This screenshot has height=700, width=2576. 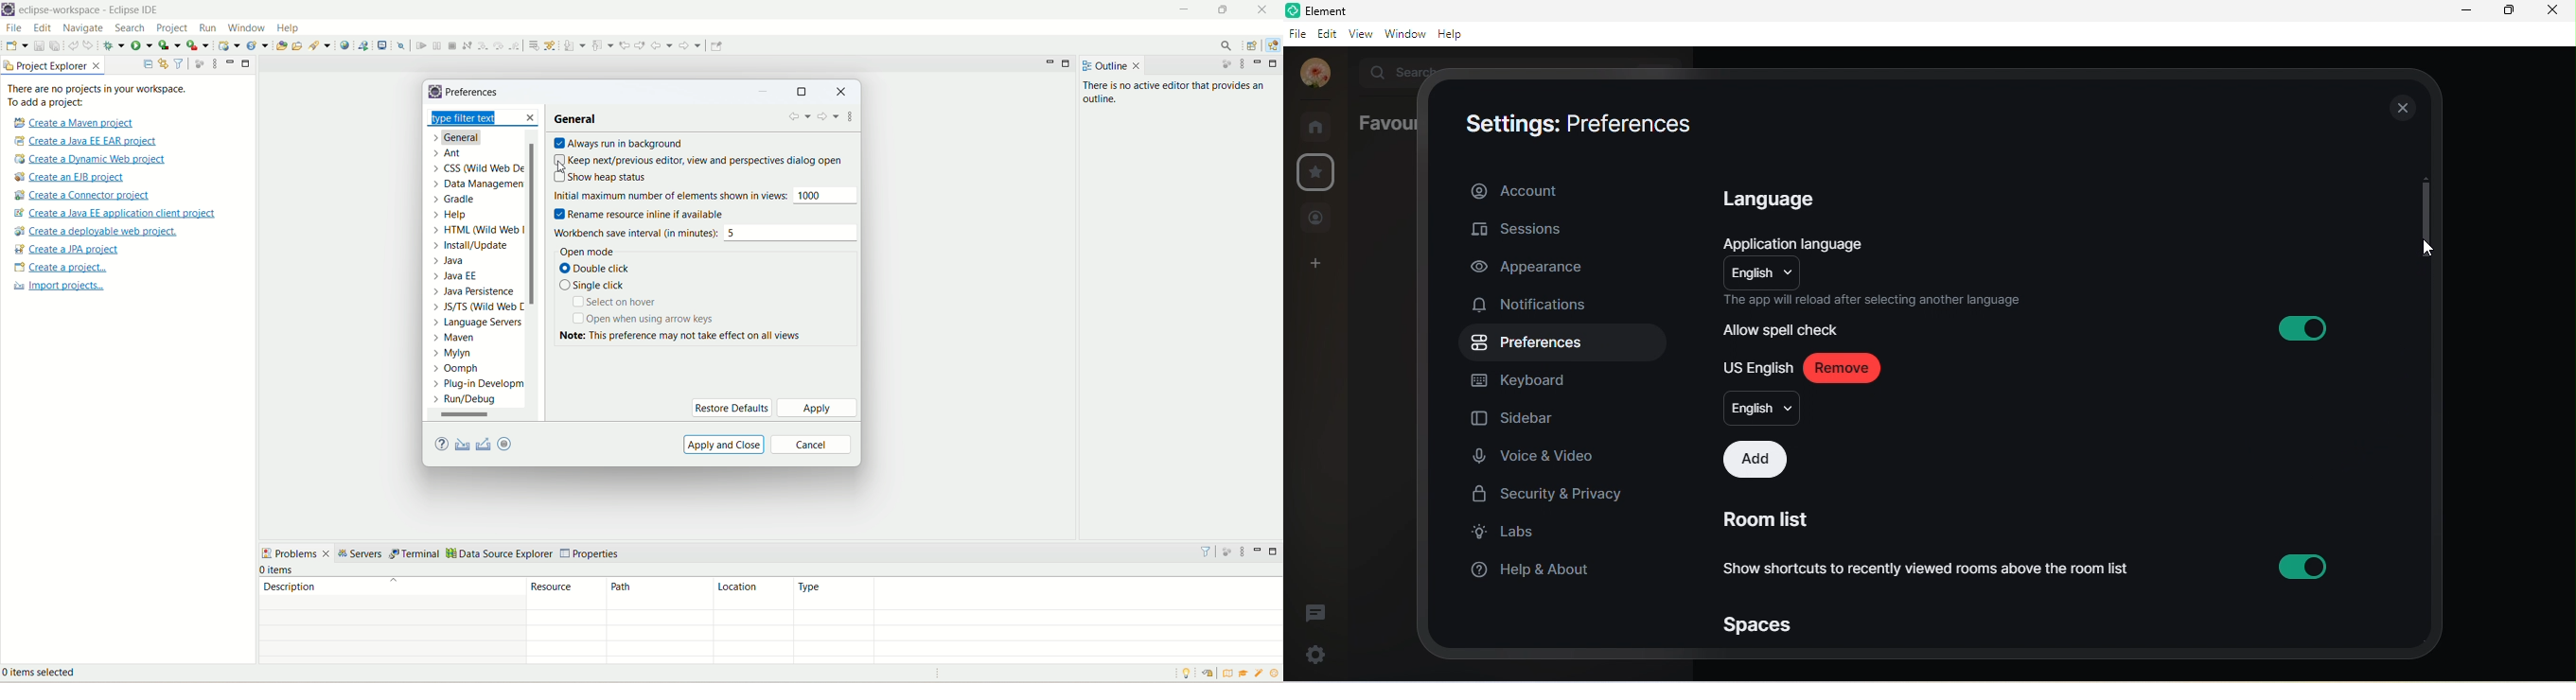 What do you see at coordinates (148, 65) in the screenshot?
I see `collapse all` at bounding box center [148, 65].